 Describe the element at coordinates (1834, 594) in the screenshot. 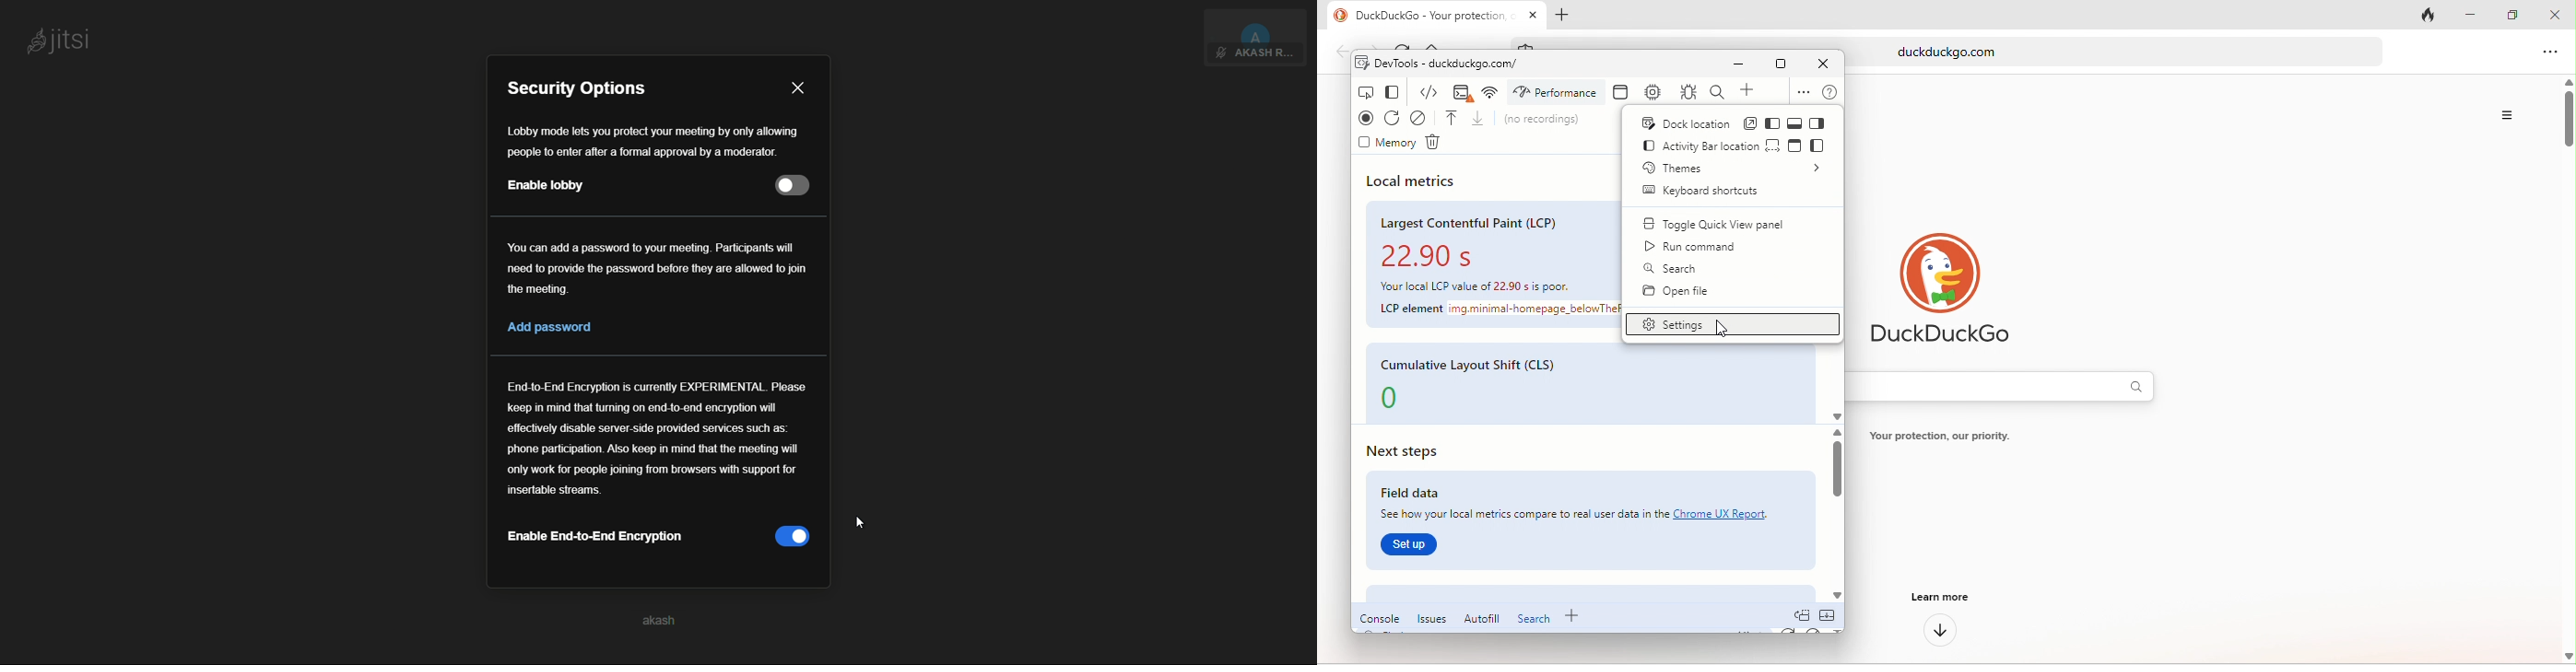

I see `scroll down` at that location.